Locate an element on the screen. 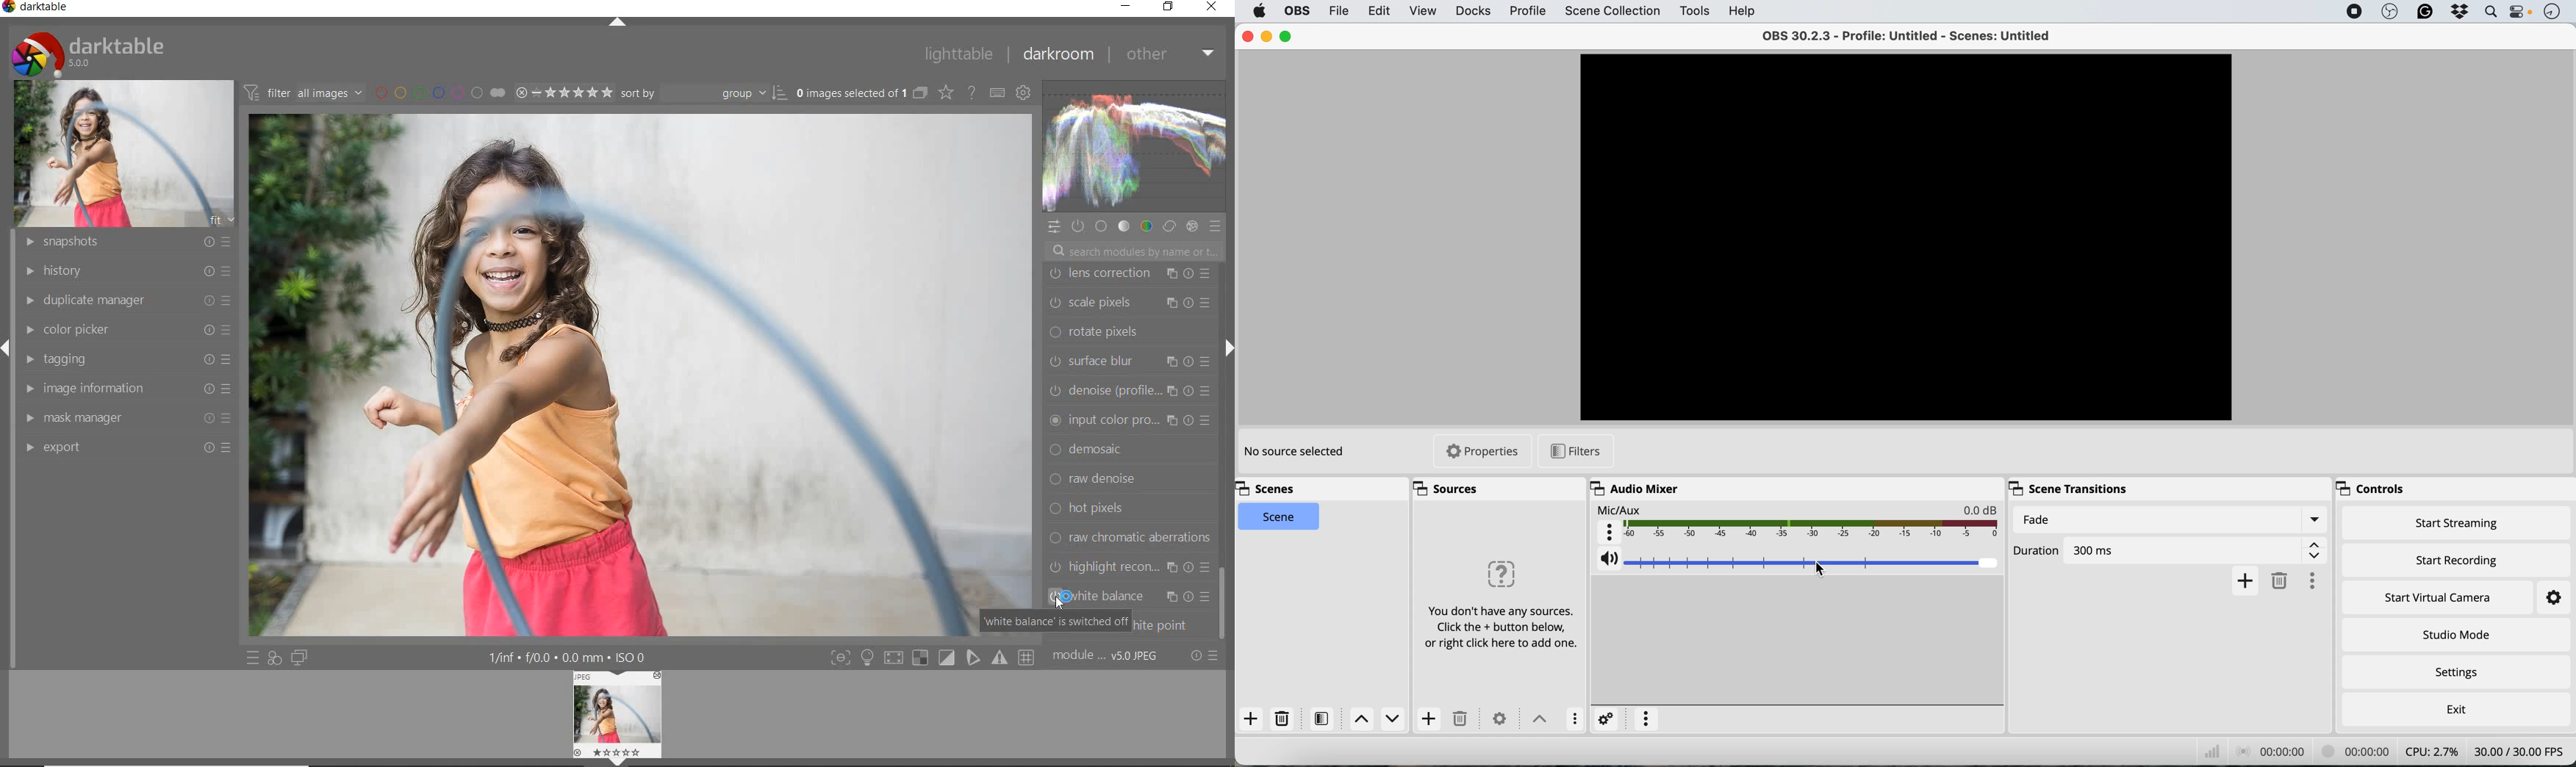 This screenshot has width=2576, height=784. studio mode is located at coordinates (2454, 635).